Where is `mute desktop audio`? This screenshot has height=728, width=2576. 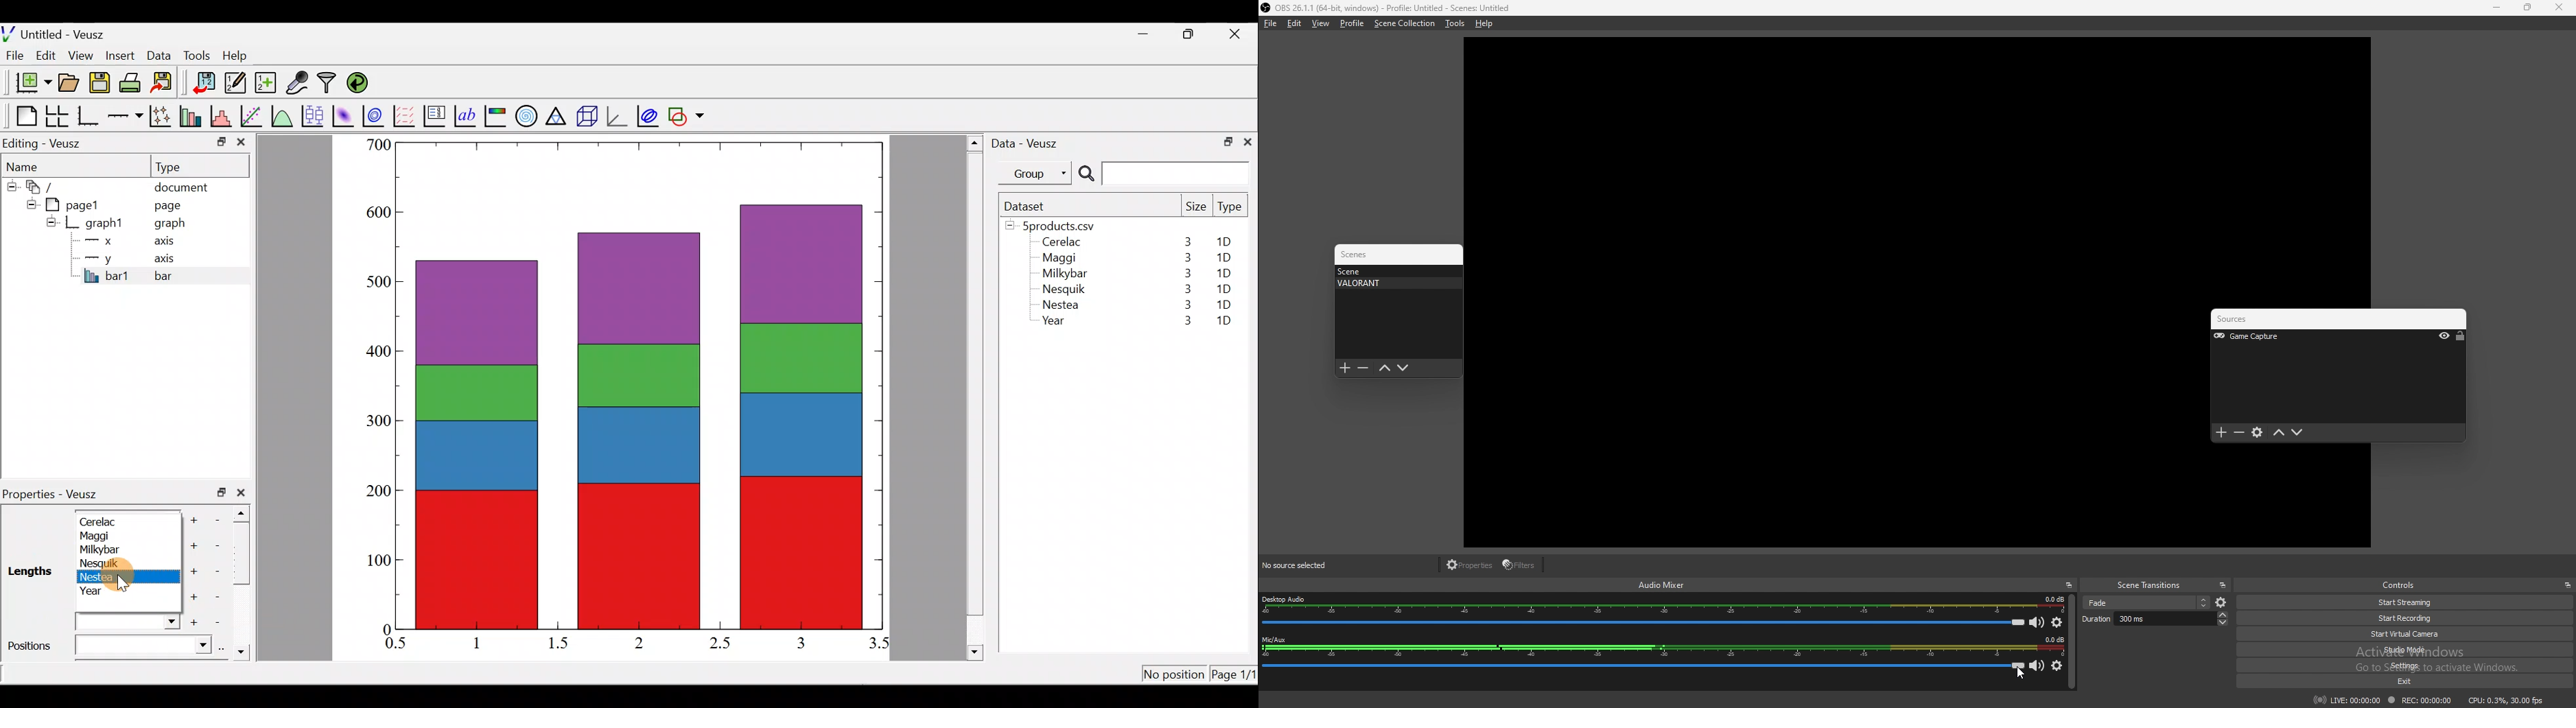
mute desktop audio is located at coordinates (2037, 622).